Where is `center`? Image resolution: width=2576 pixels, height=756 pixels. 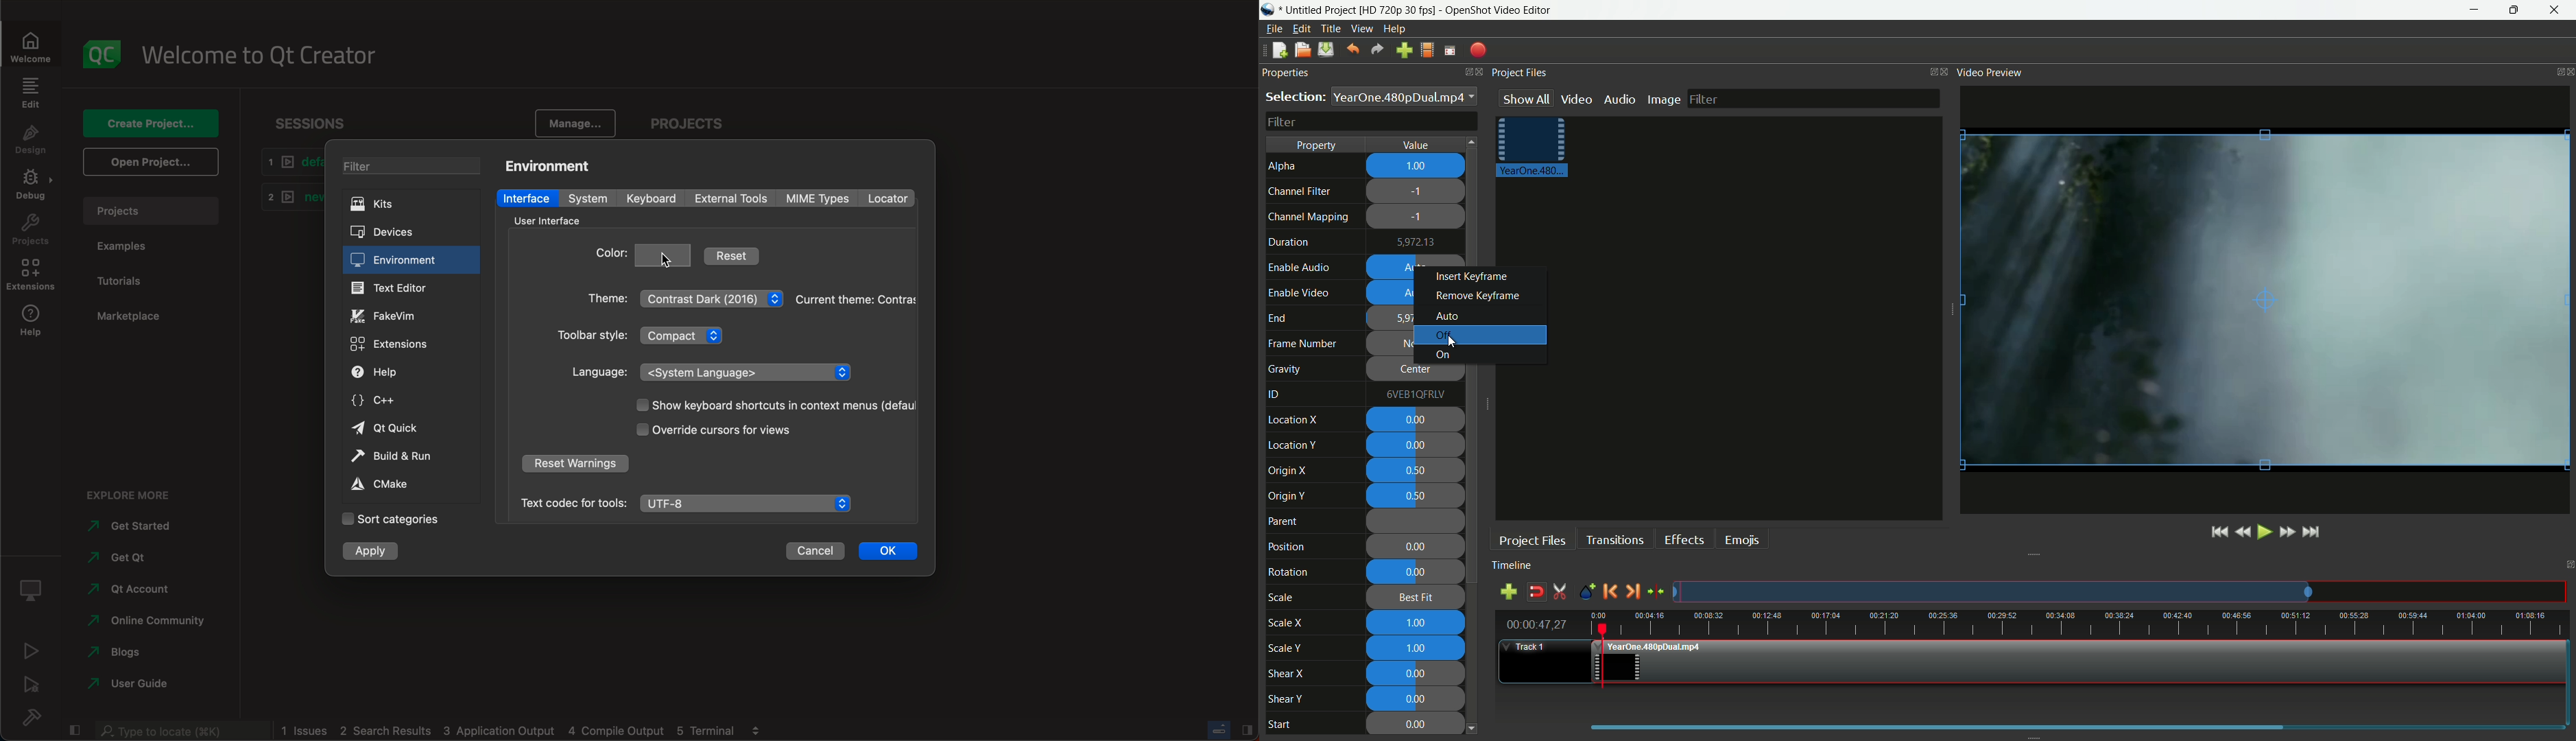 center is located at coordinates (1414, 370).